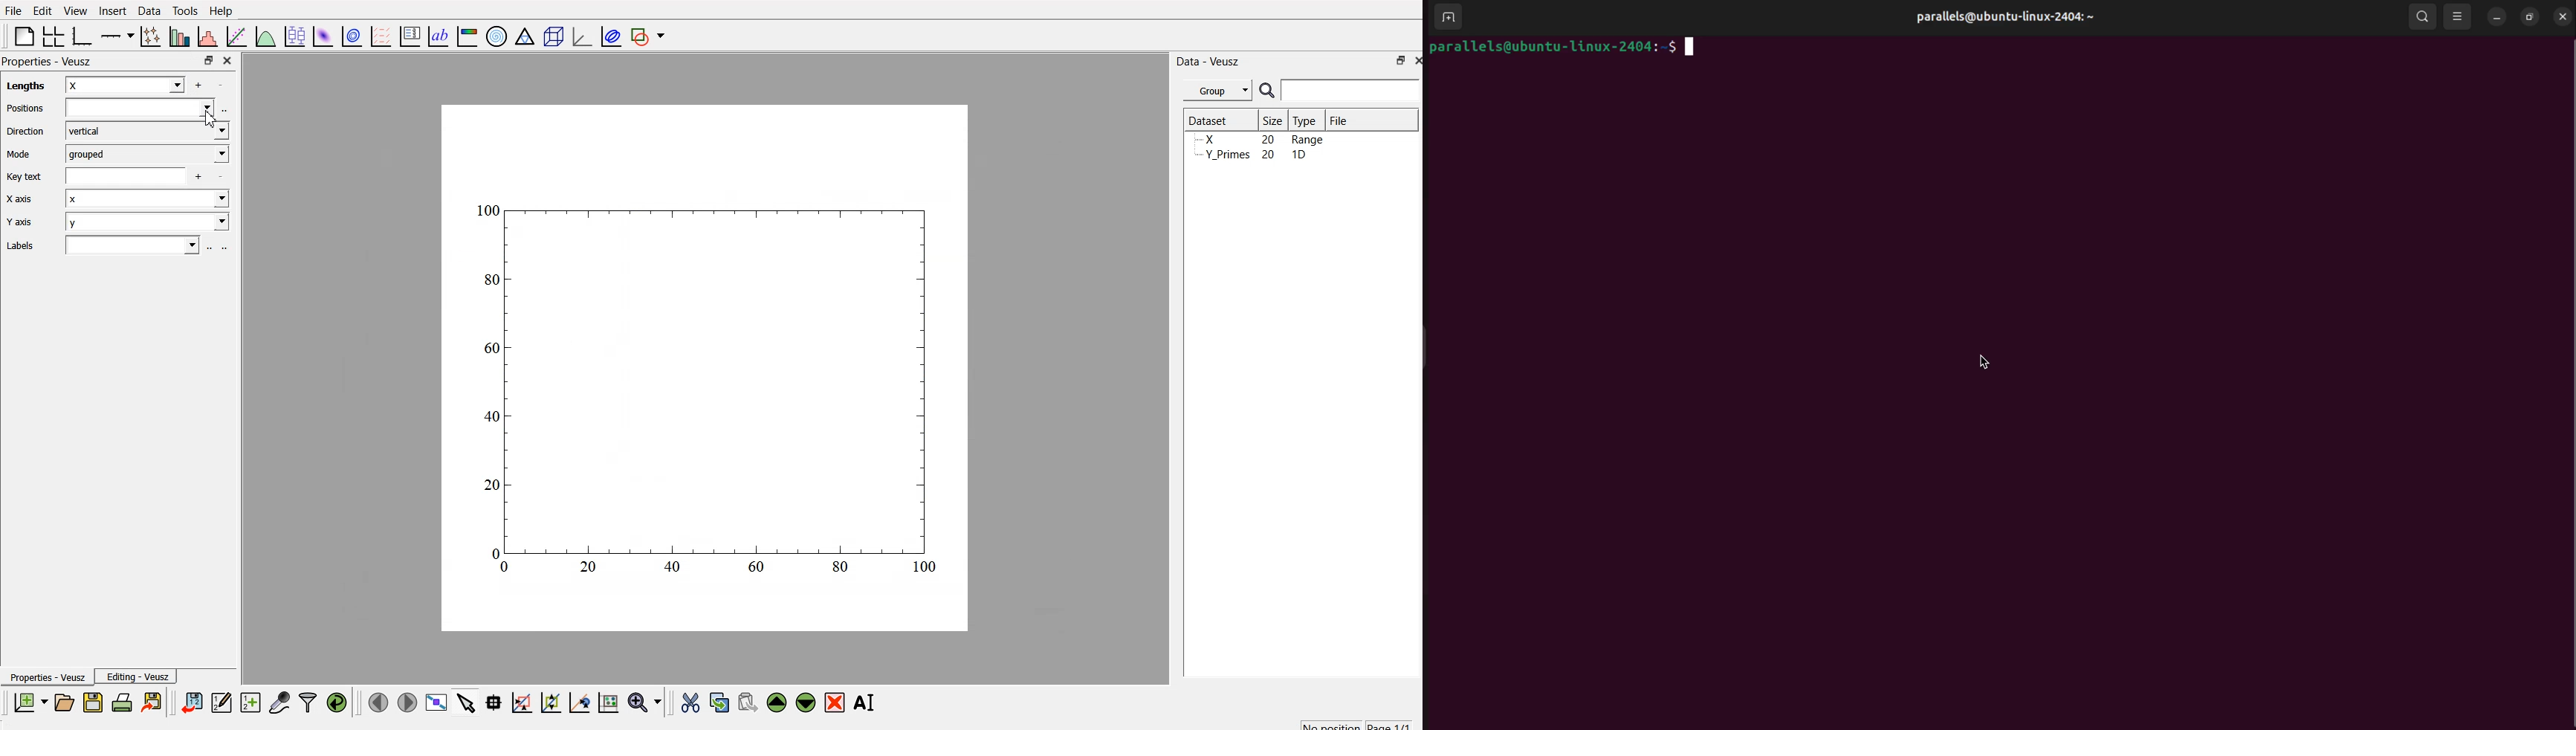 Image resolution: width=2576 pixels, height=756 pixels. What do you see at coordinates (293, 36) in the screenshot?
I see `plot box plots` at bounding box center [293, 36].